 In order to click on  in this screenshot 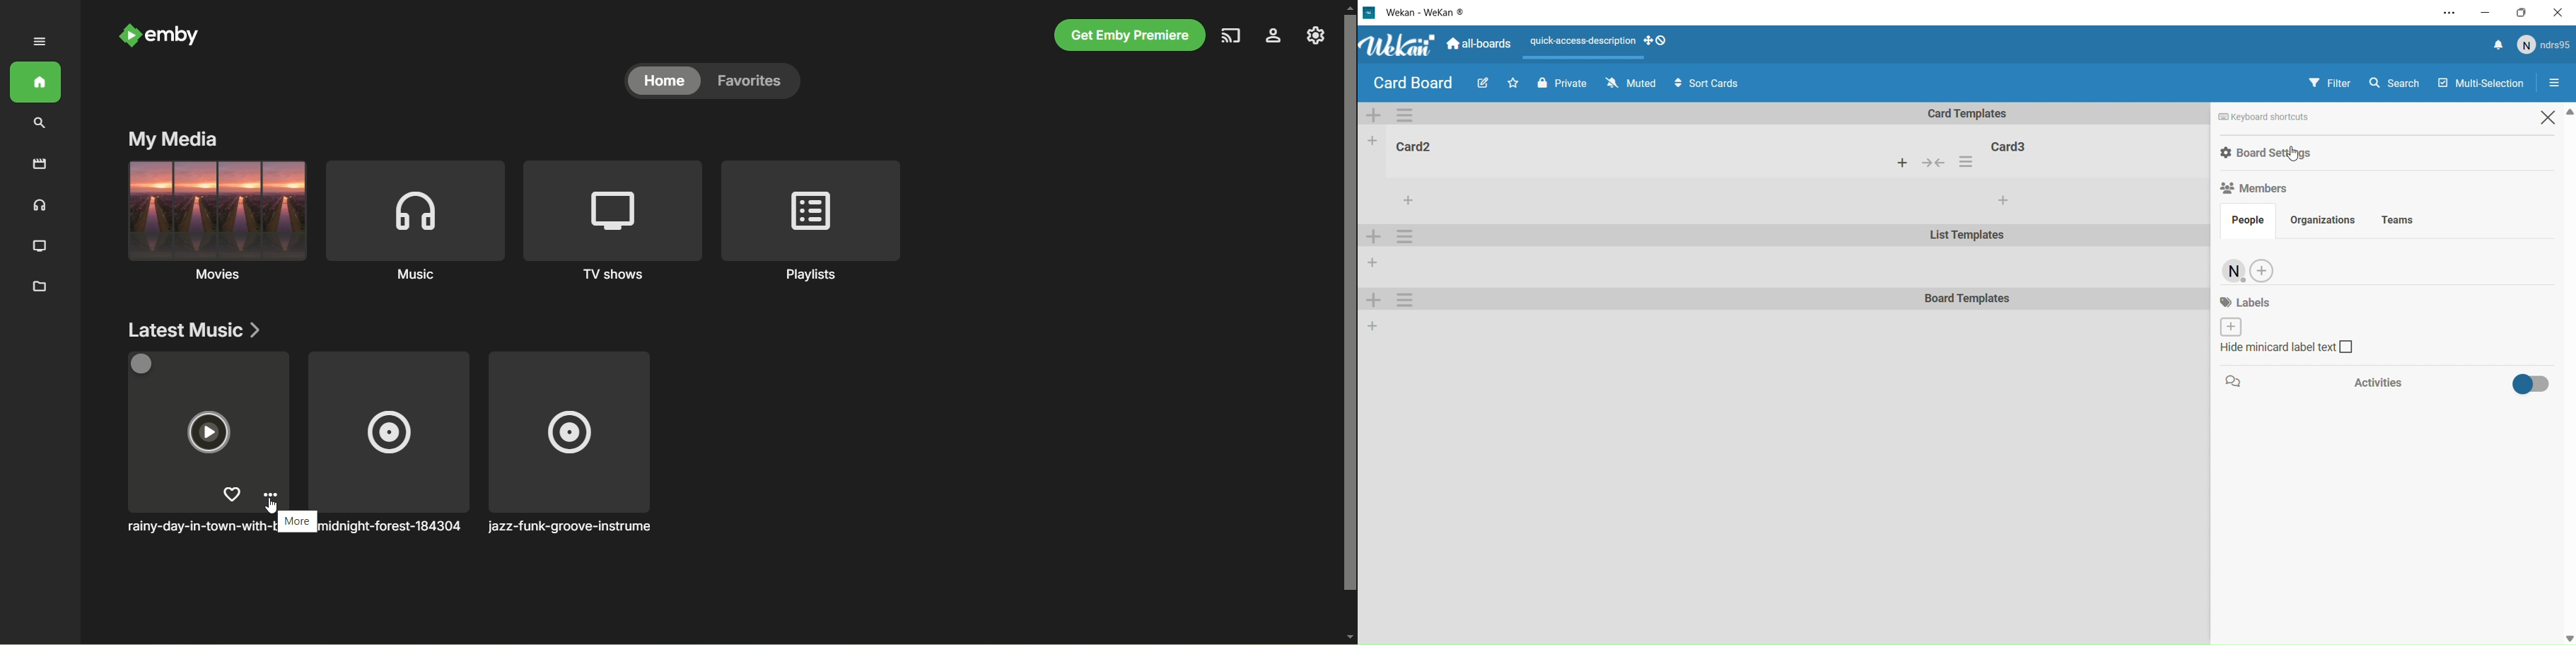, I will do `click(1511, 83)`.